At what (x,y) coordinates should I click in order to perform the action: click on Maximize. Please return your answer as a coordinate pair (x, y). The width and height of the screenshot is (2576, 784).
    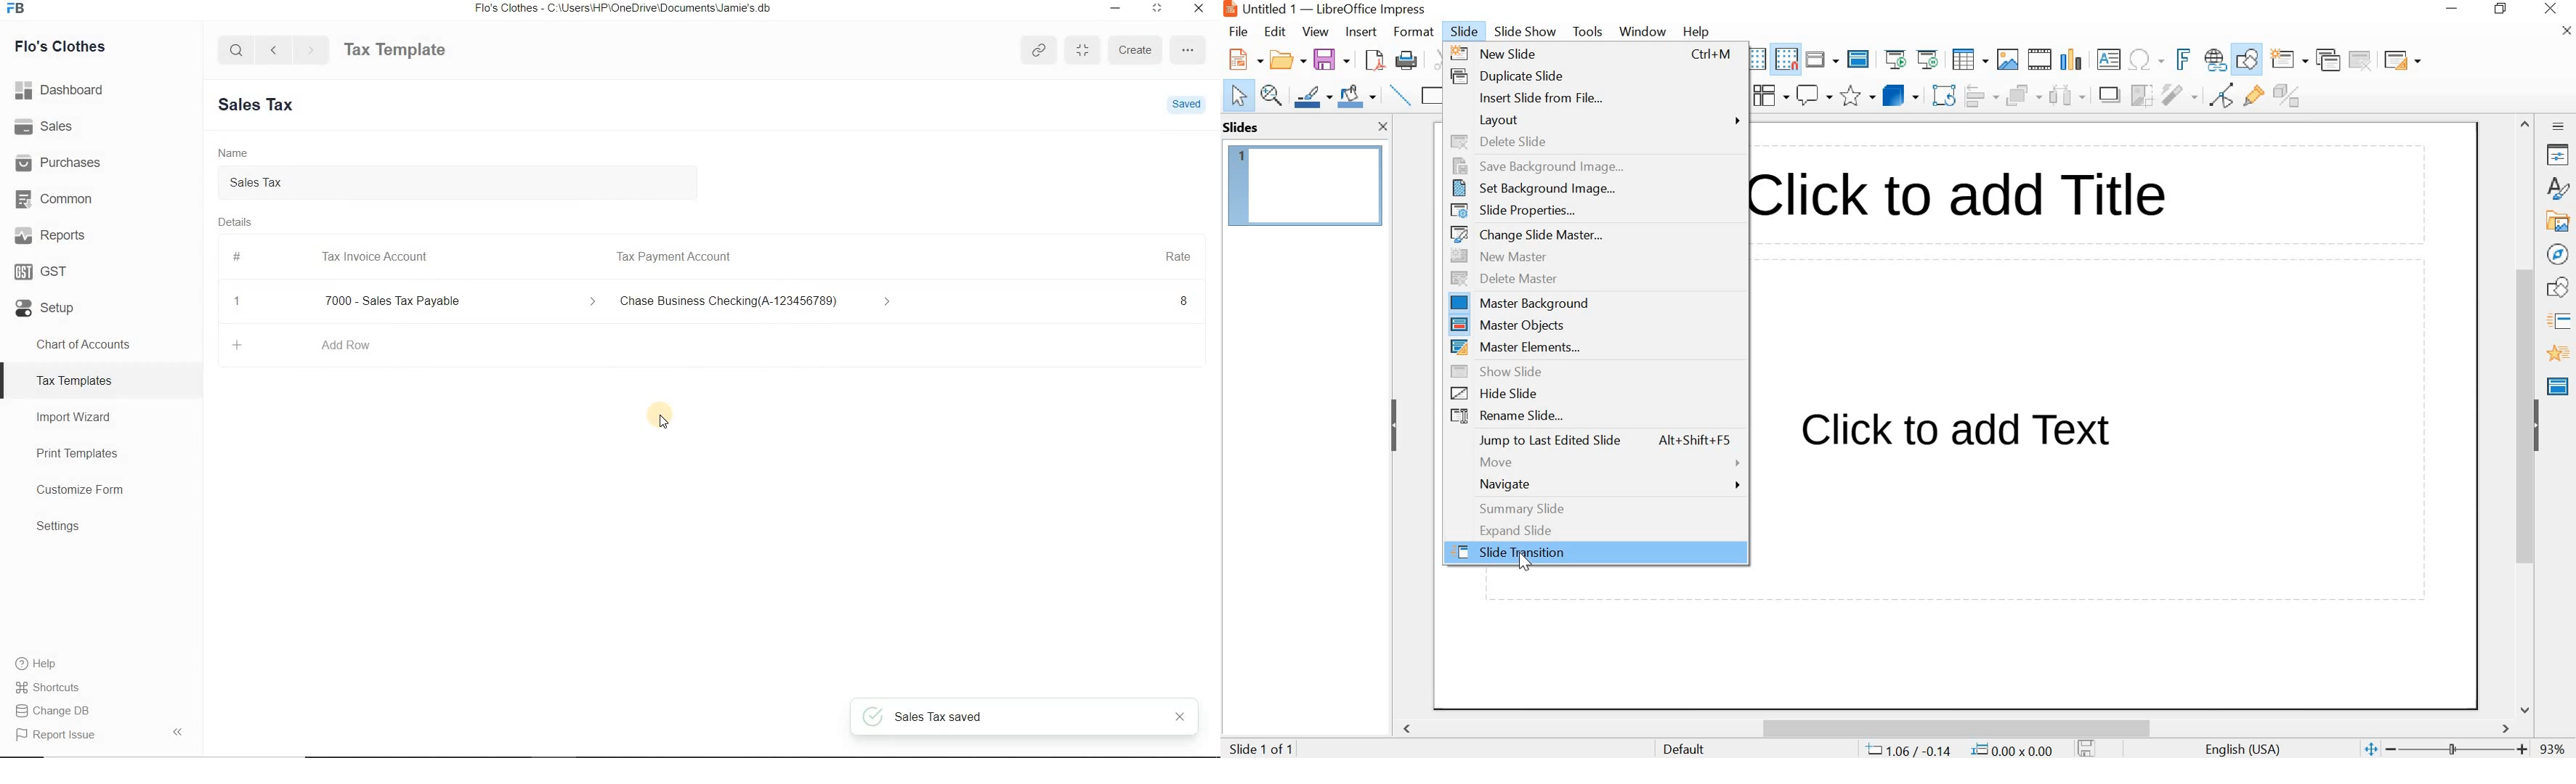
    Looking at the image, I should click on (1082, 51).